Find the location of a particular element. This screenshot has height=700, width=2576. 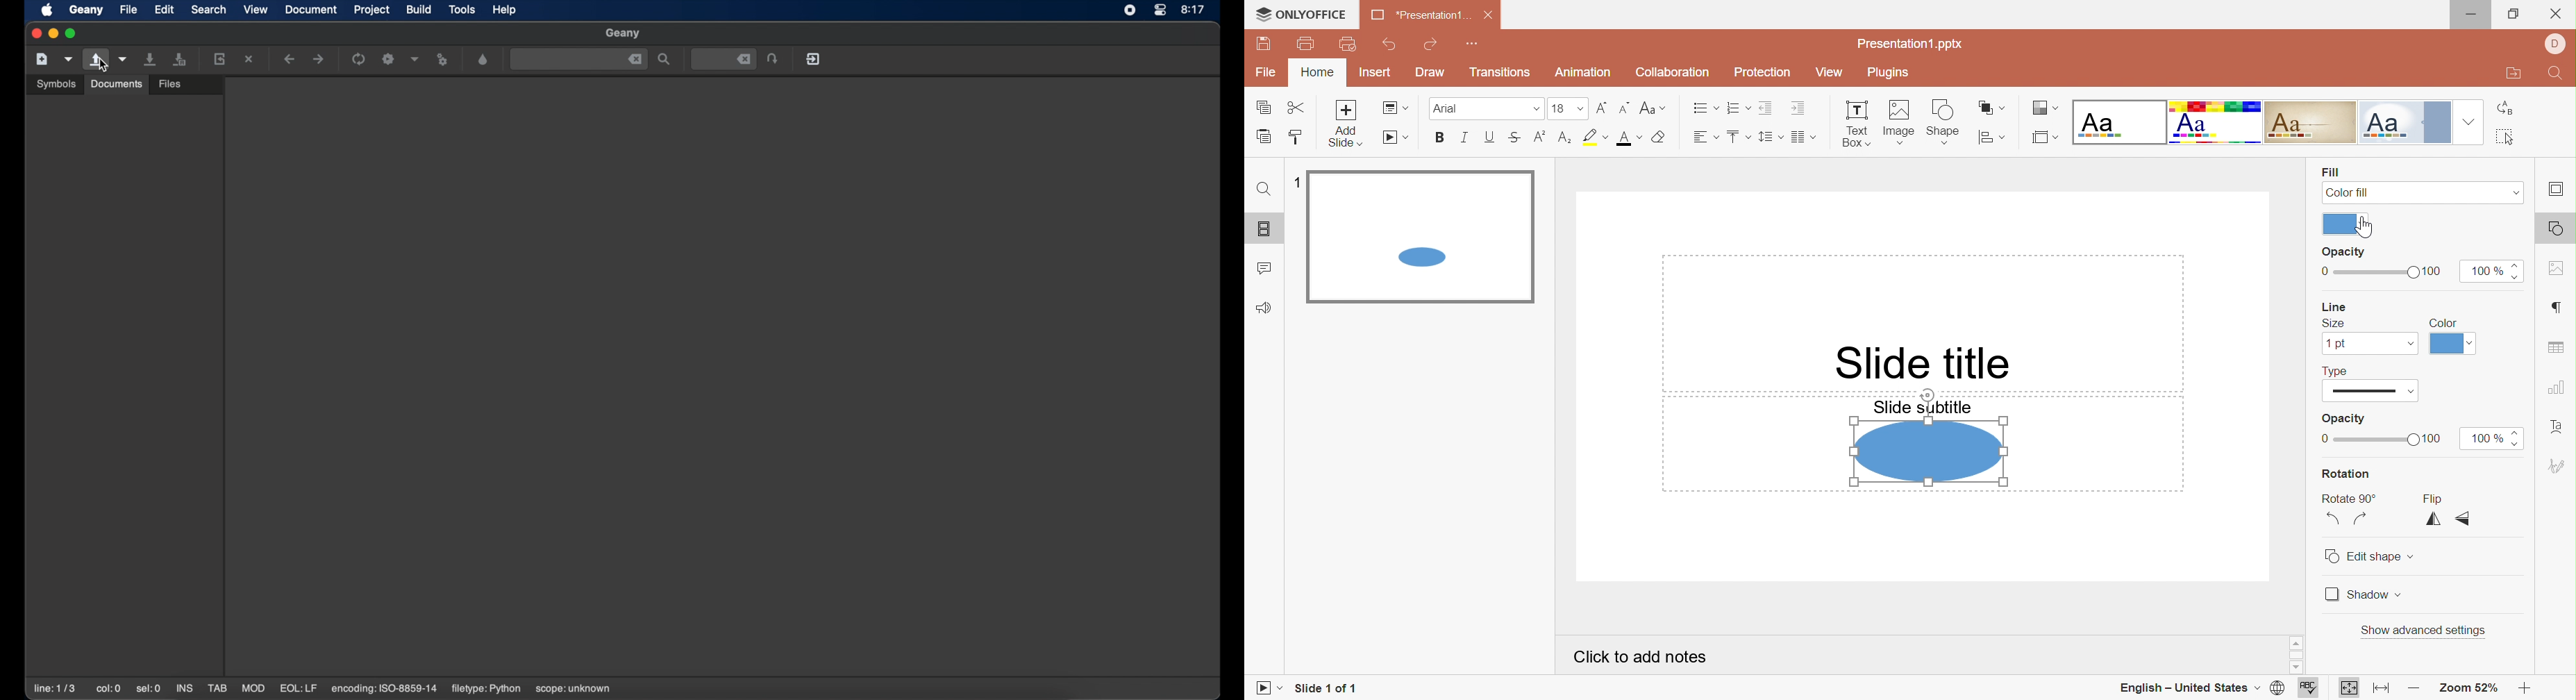

Rotation is located at coordinates (2347, 474).